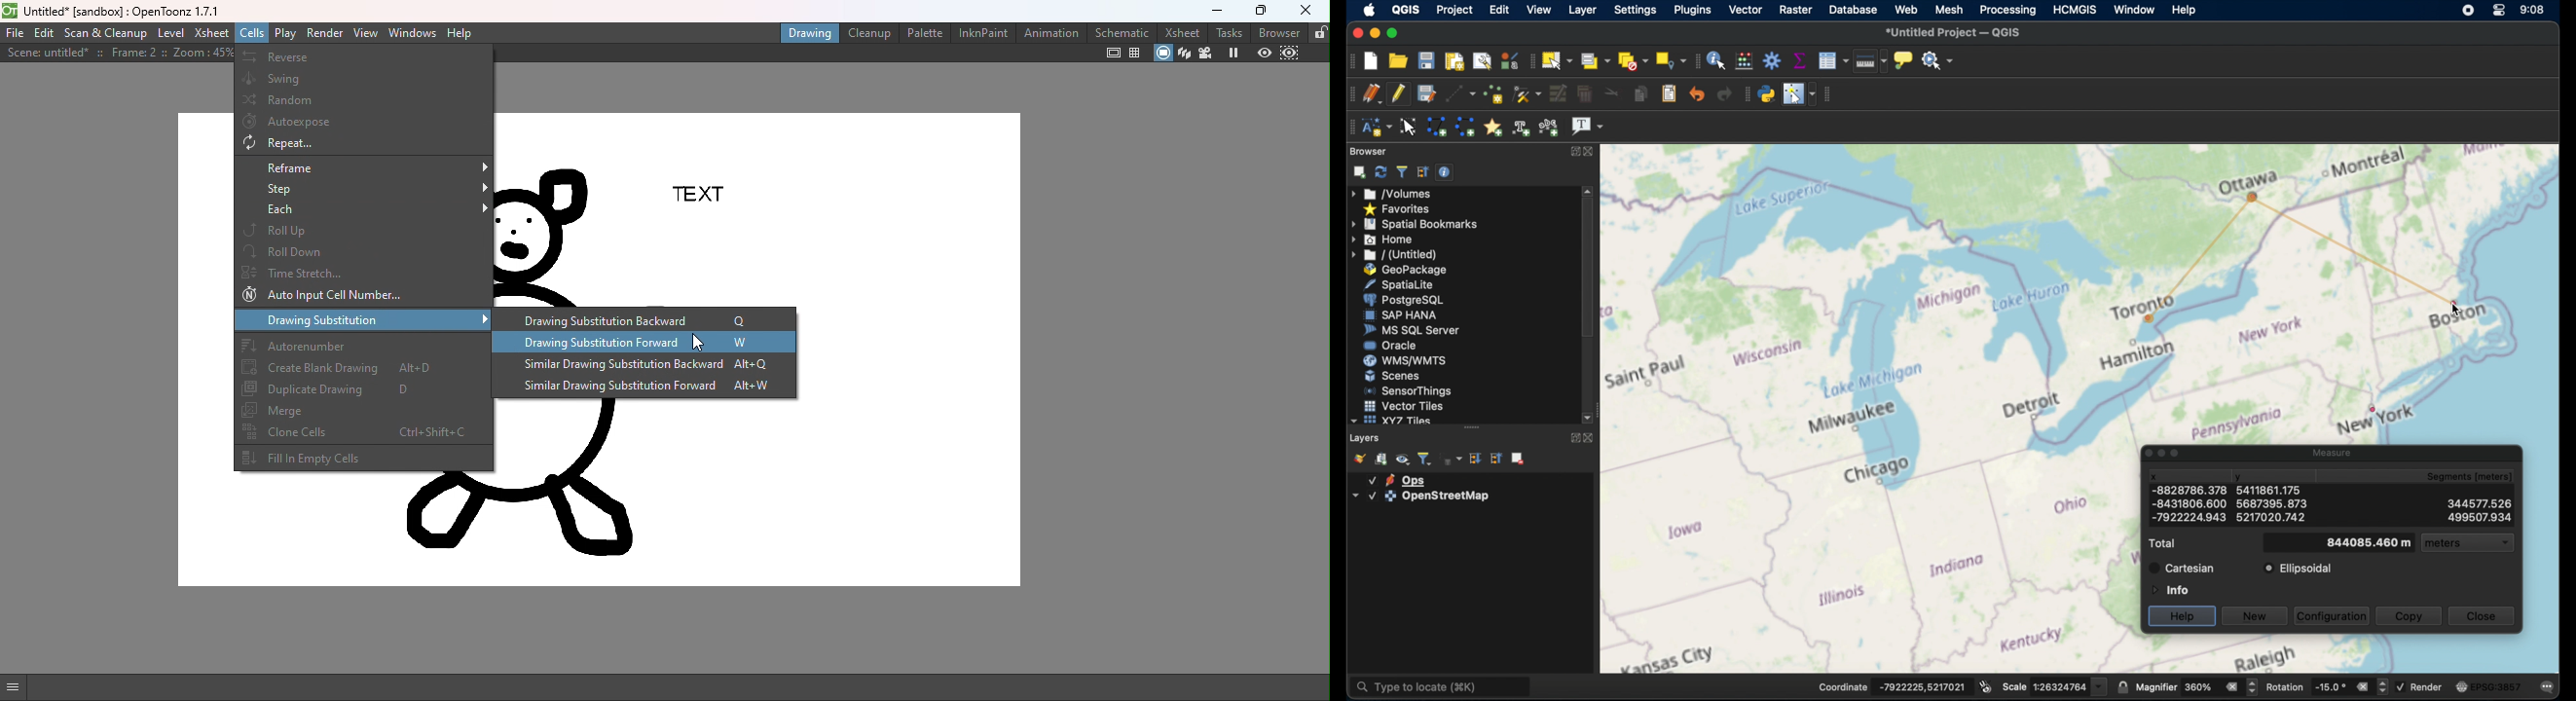 The width and height of the screenshot is (2576, 728). What do you see at coordinates (653, 366) in the screenshot?
I see `Similar drawing substitution backward` at bounding box center [653, 366].